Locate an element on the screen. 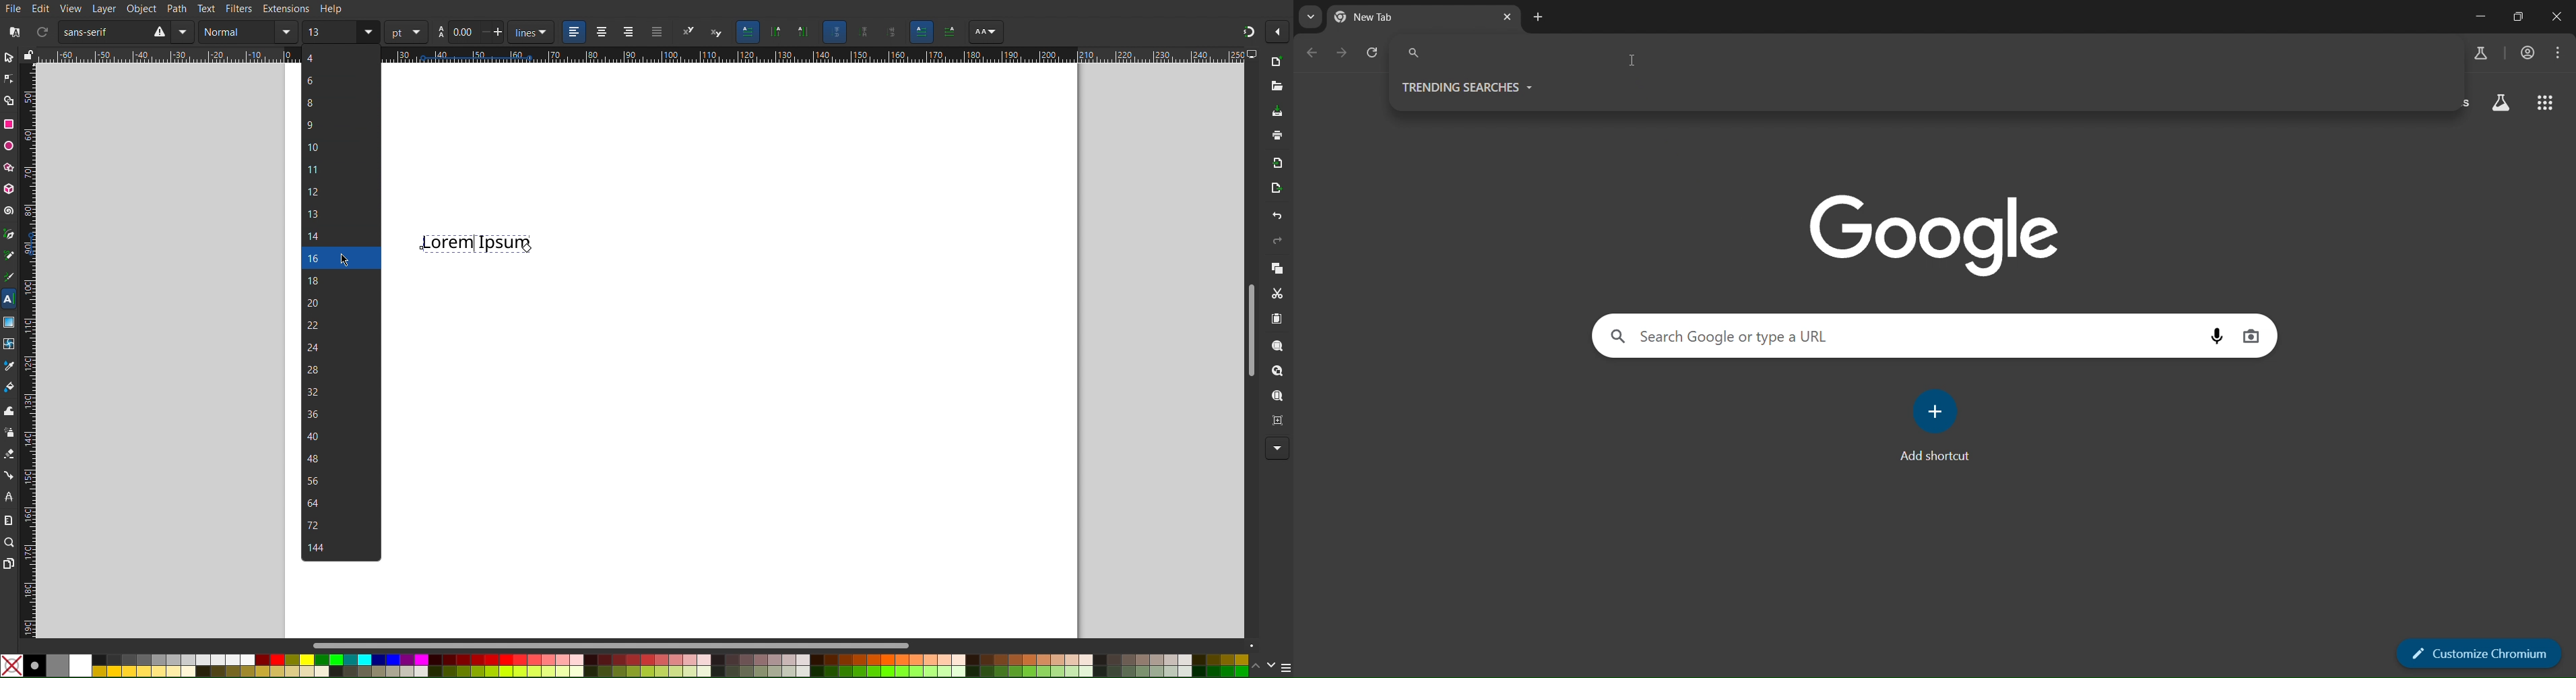 This screenshot has height=700, width=2576. search google or type a URL is located at coordinates (1910, 53).